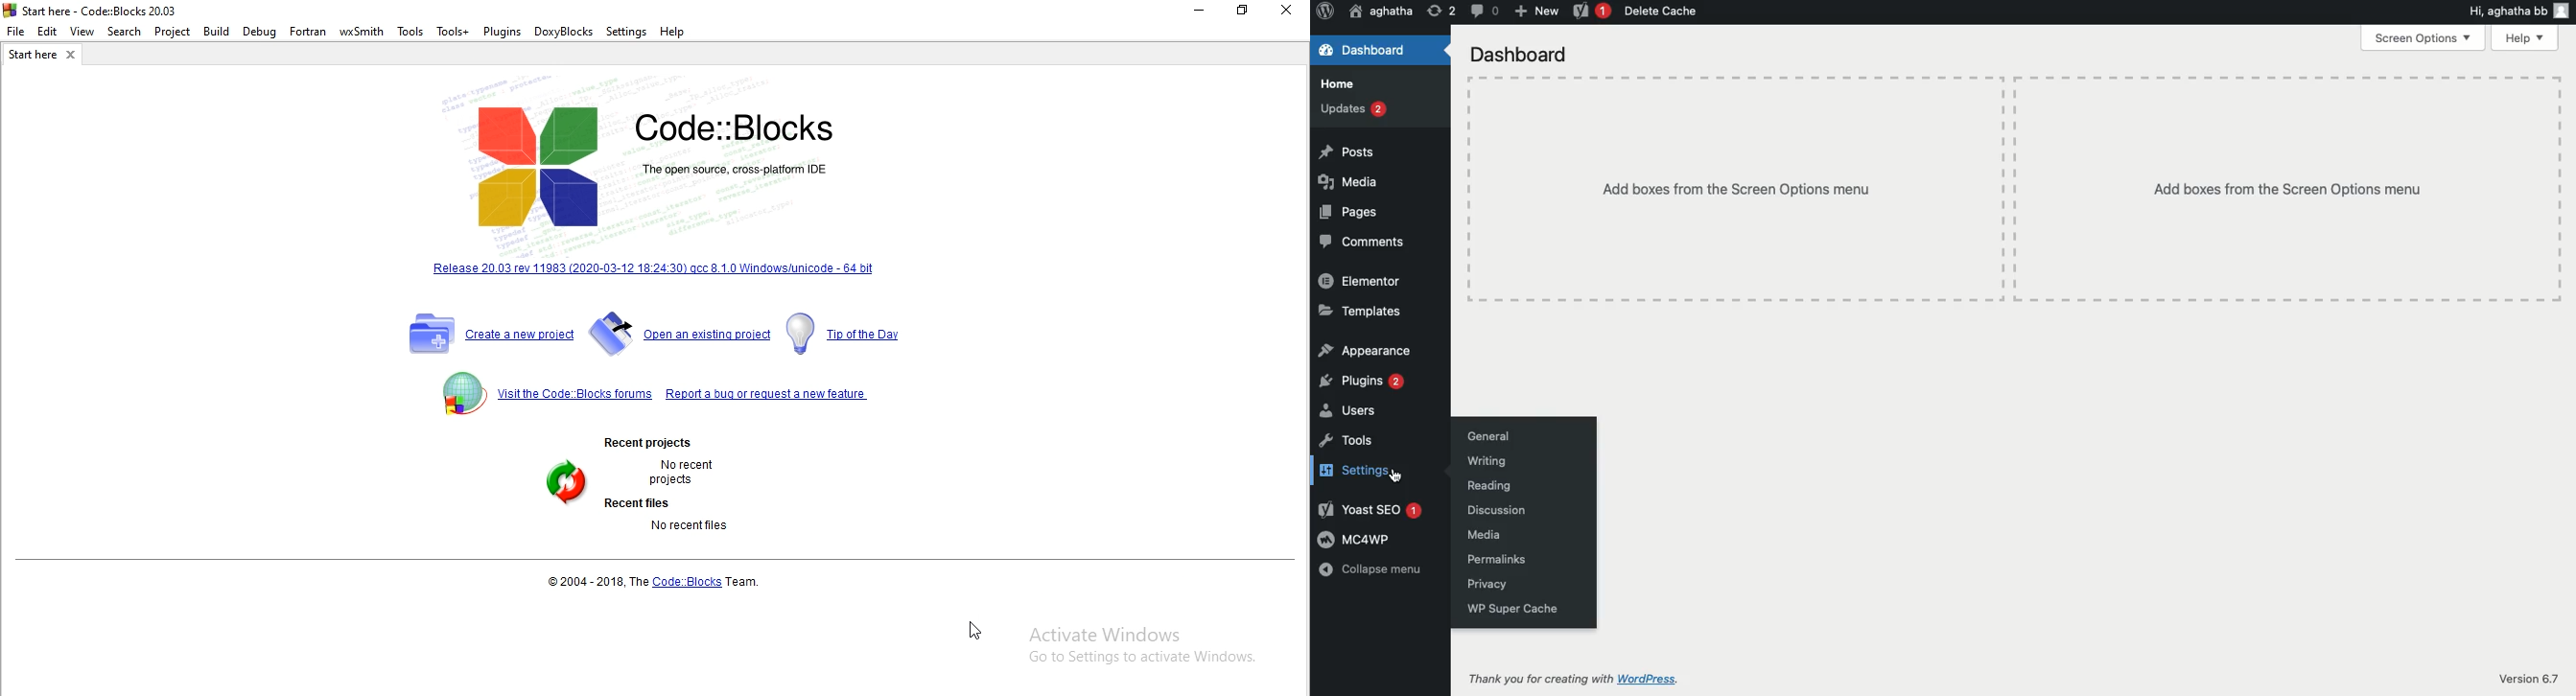  I want to click on Tools, so click(411, 33).